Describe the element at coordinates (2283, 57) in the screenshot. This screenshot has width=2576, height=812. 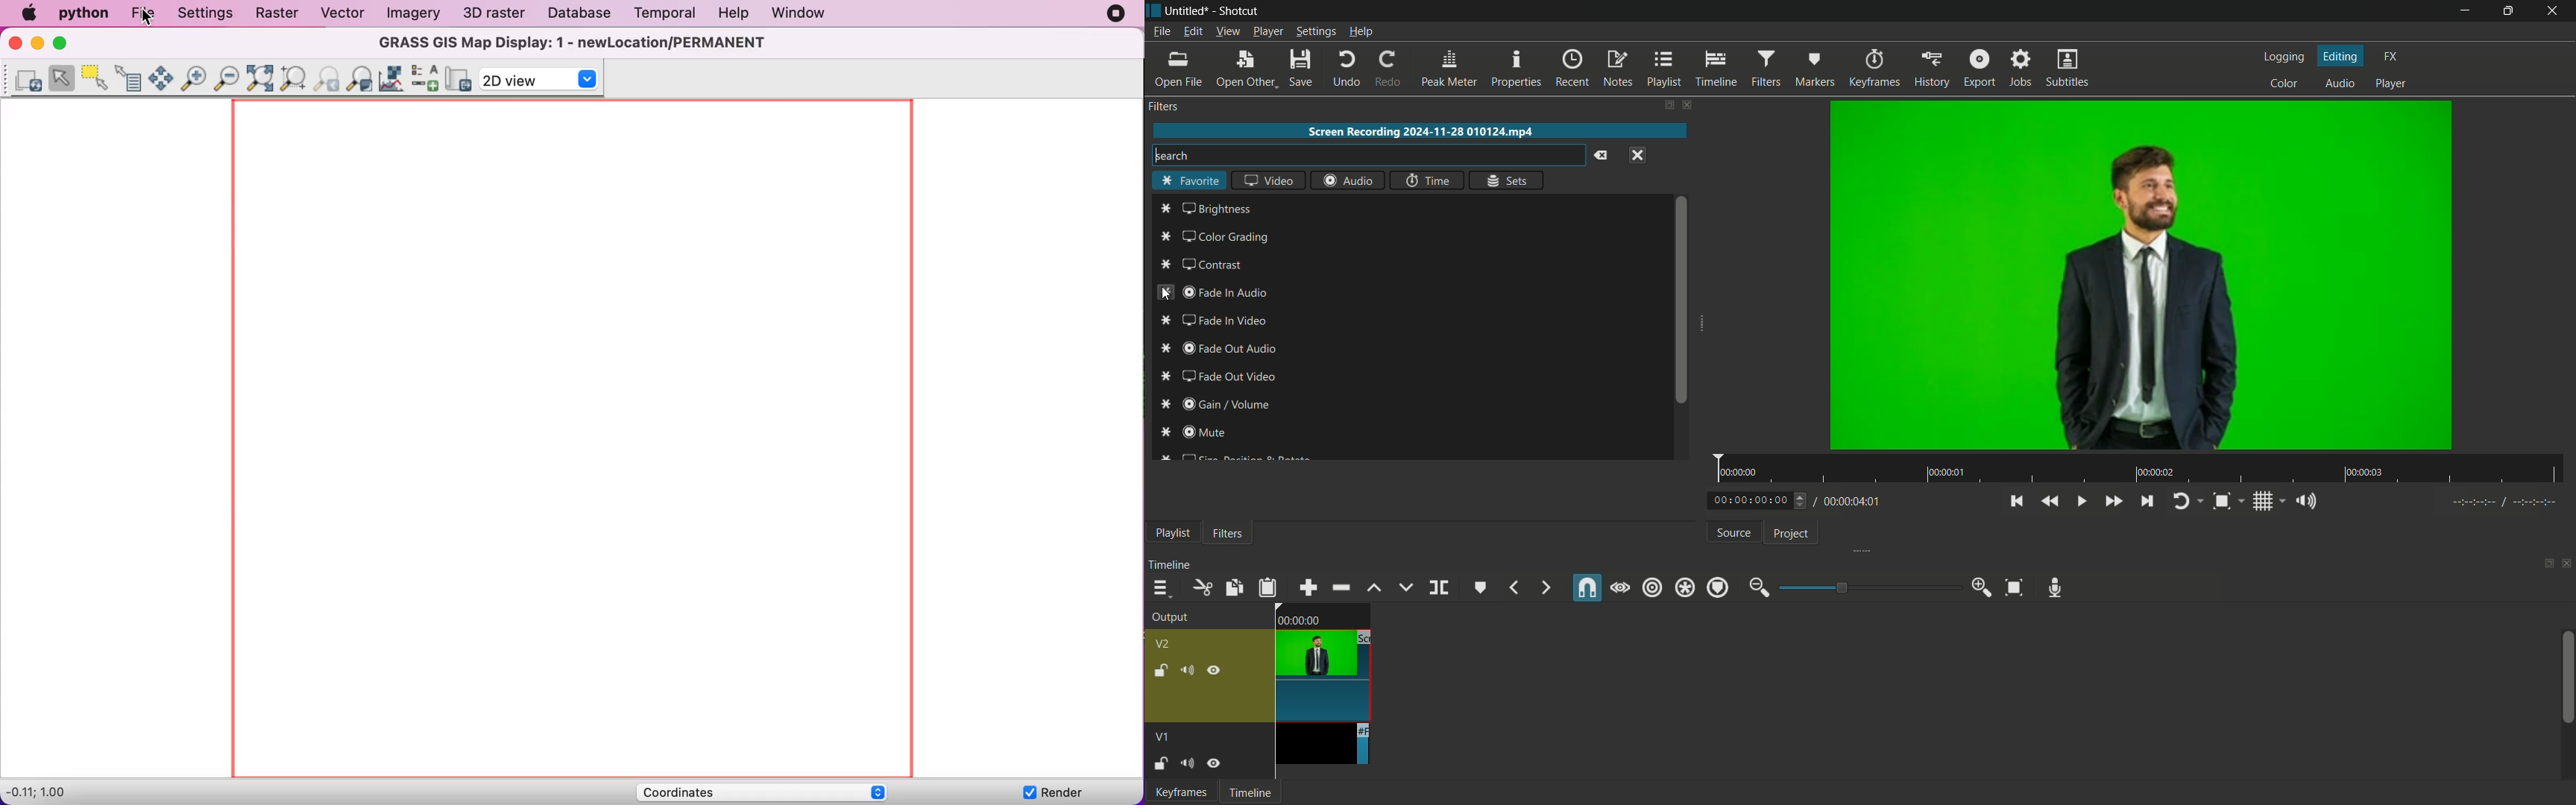
I see `logging` at that location.